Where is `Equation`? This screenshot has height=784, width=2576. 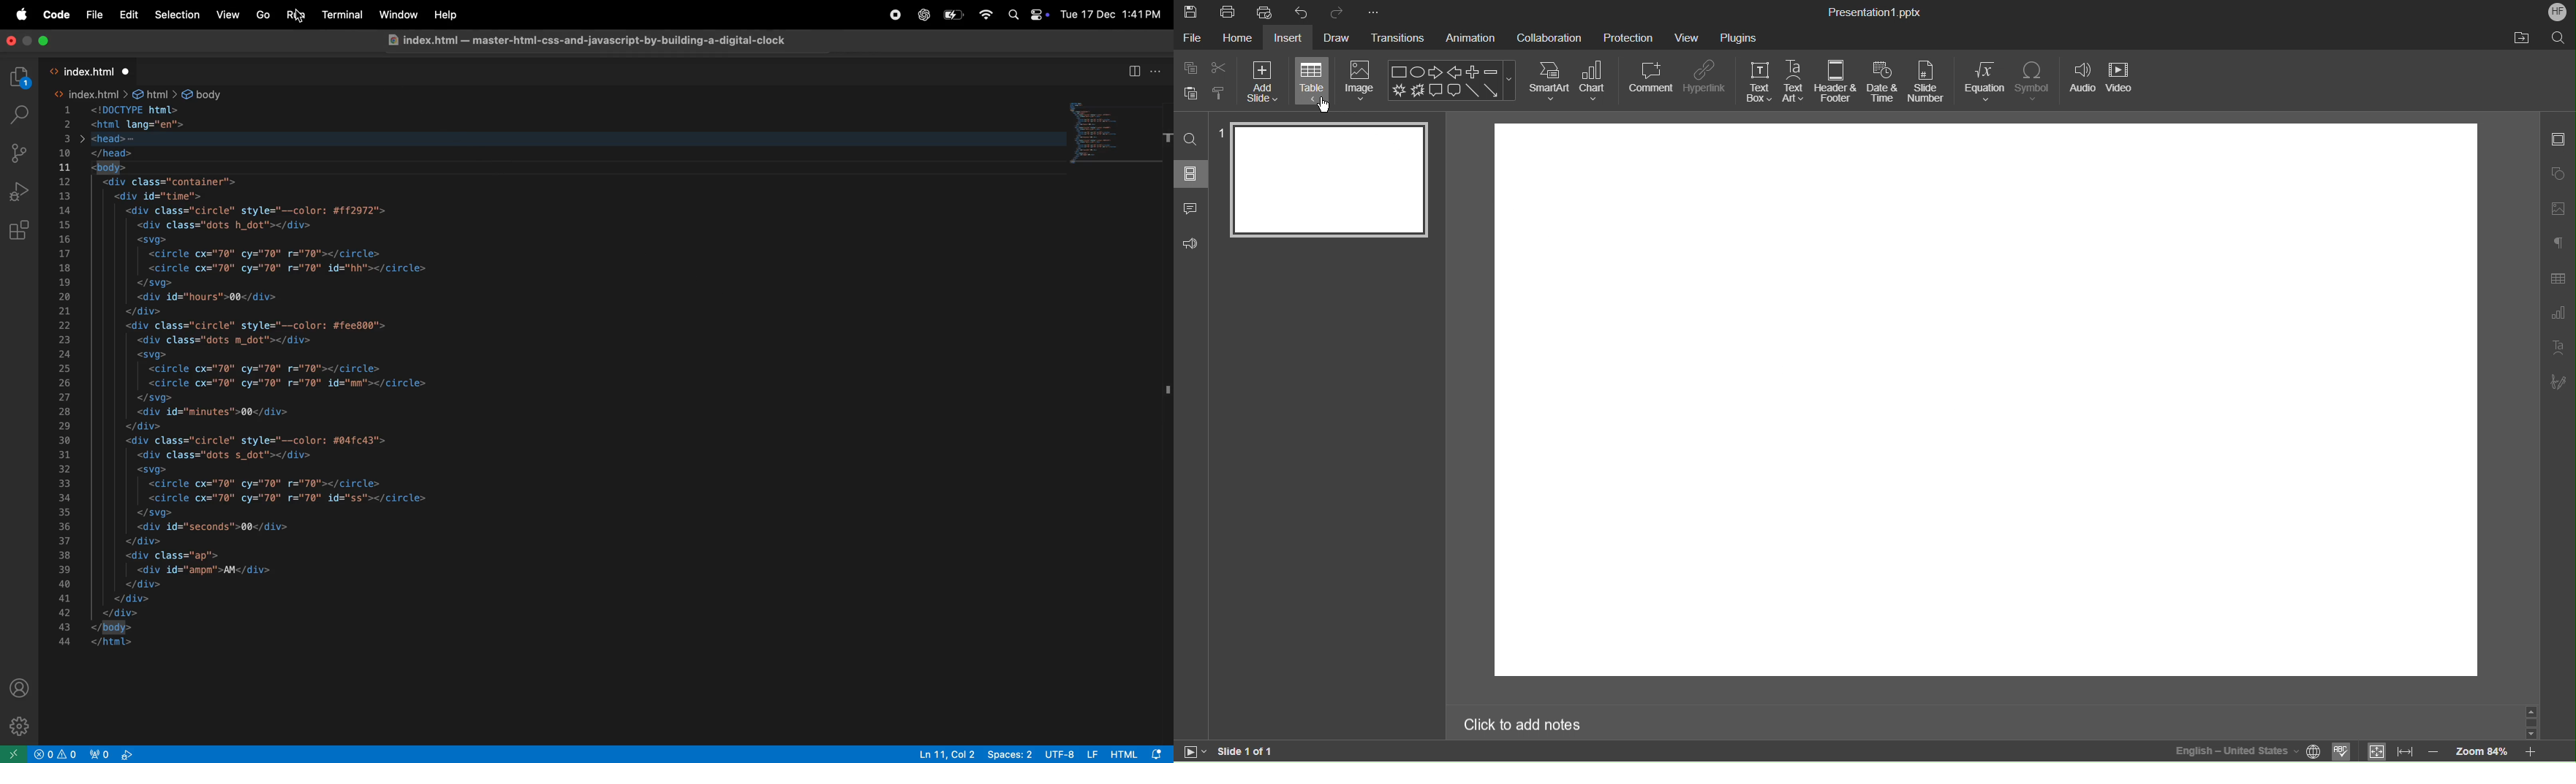
Equation is located at coordinates (1985, 82).